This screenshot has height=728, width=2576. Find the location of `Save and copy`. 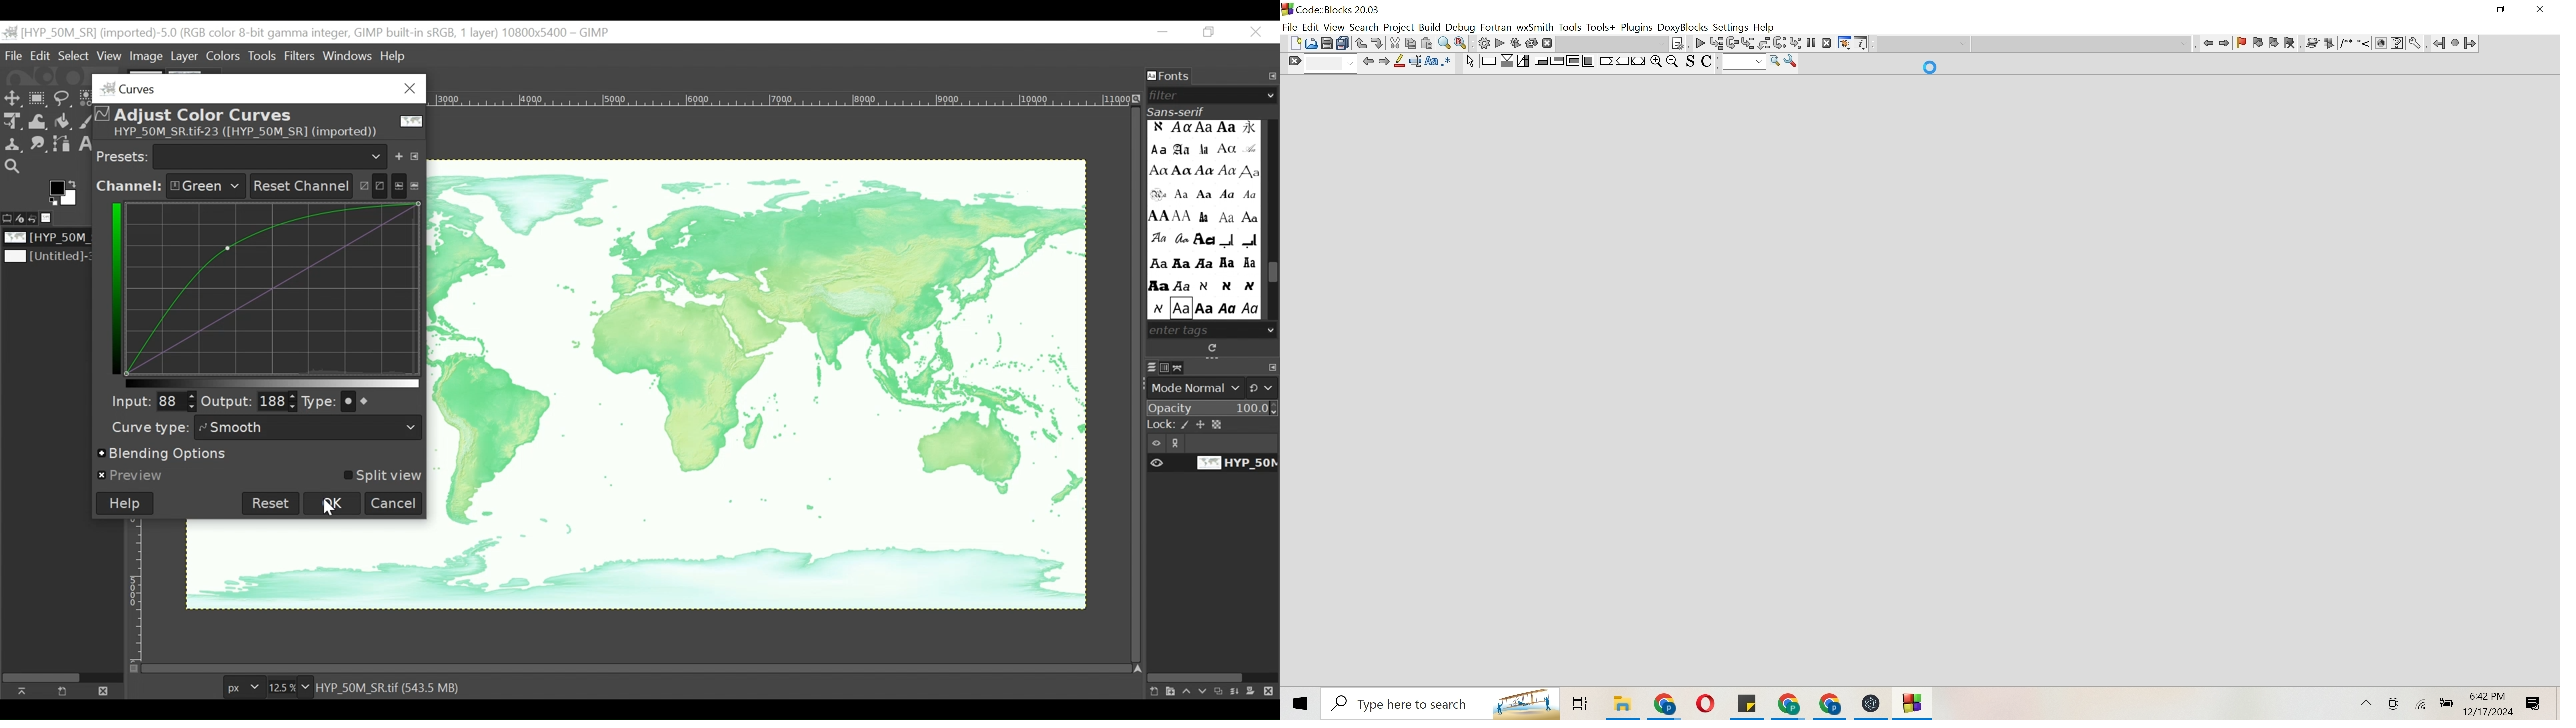

Save and copy is located at coordinates (1703, 63).